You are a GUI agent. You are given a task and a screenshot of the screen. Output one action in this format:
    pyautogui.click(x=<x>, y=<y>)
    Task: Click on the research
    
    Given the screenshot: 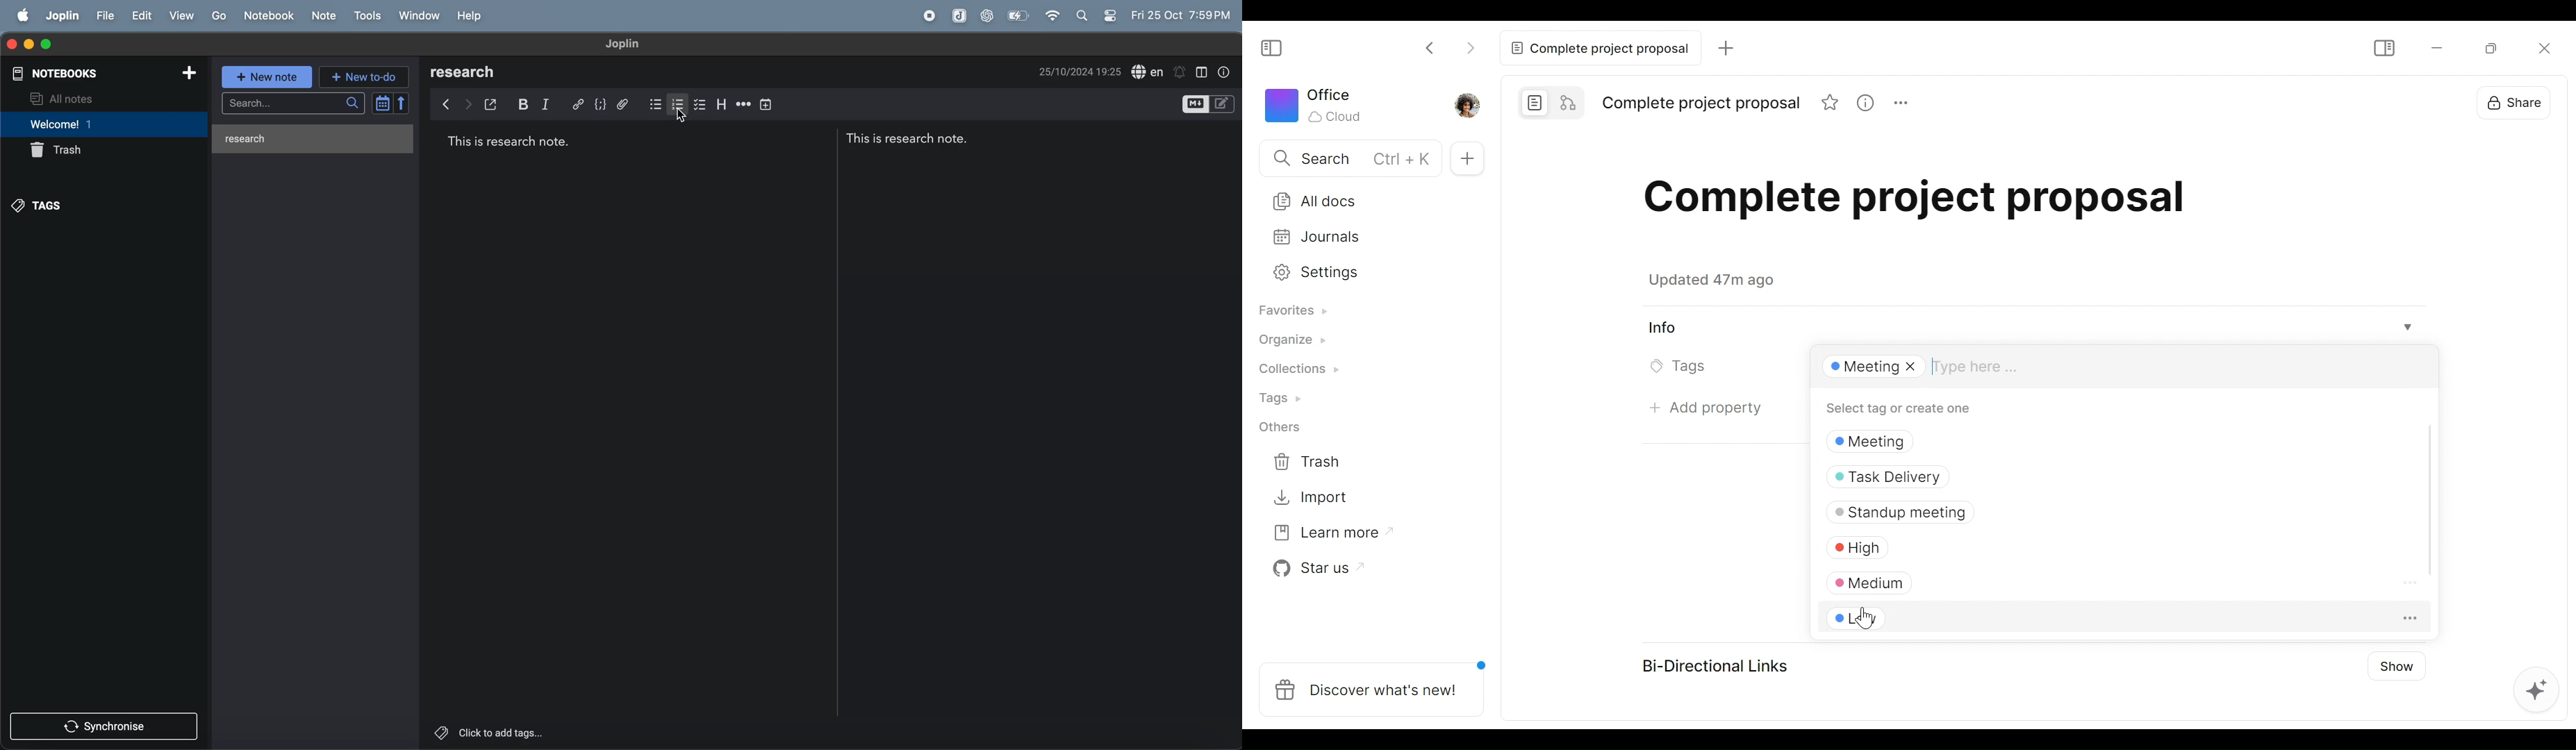 What is the action you would take?
    pyautogui.click(x=468, y=72)
    